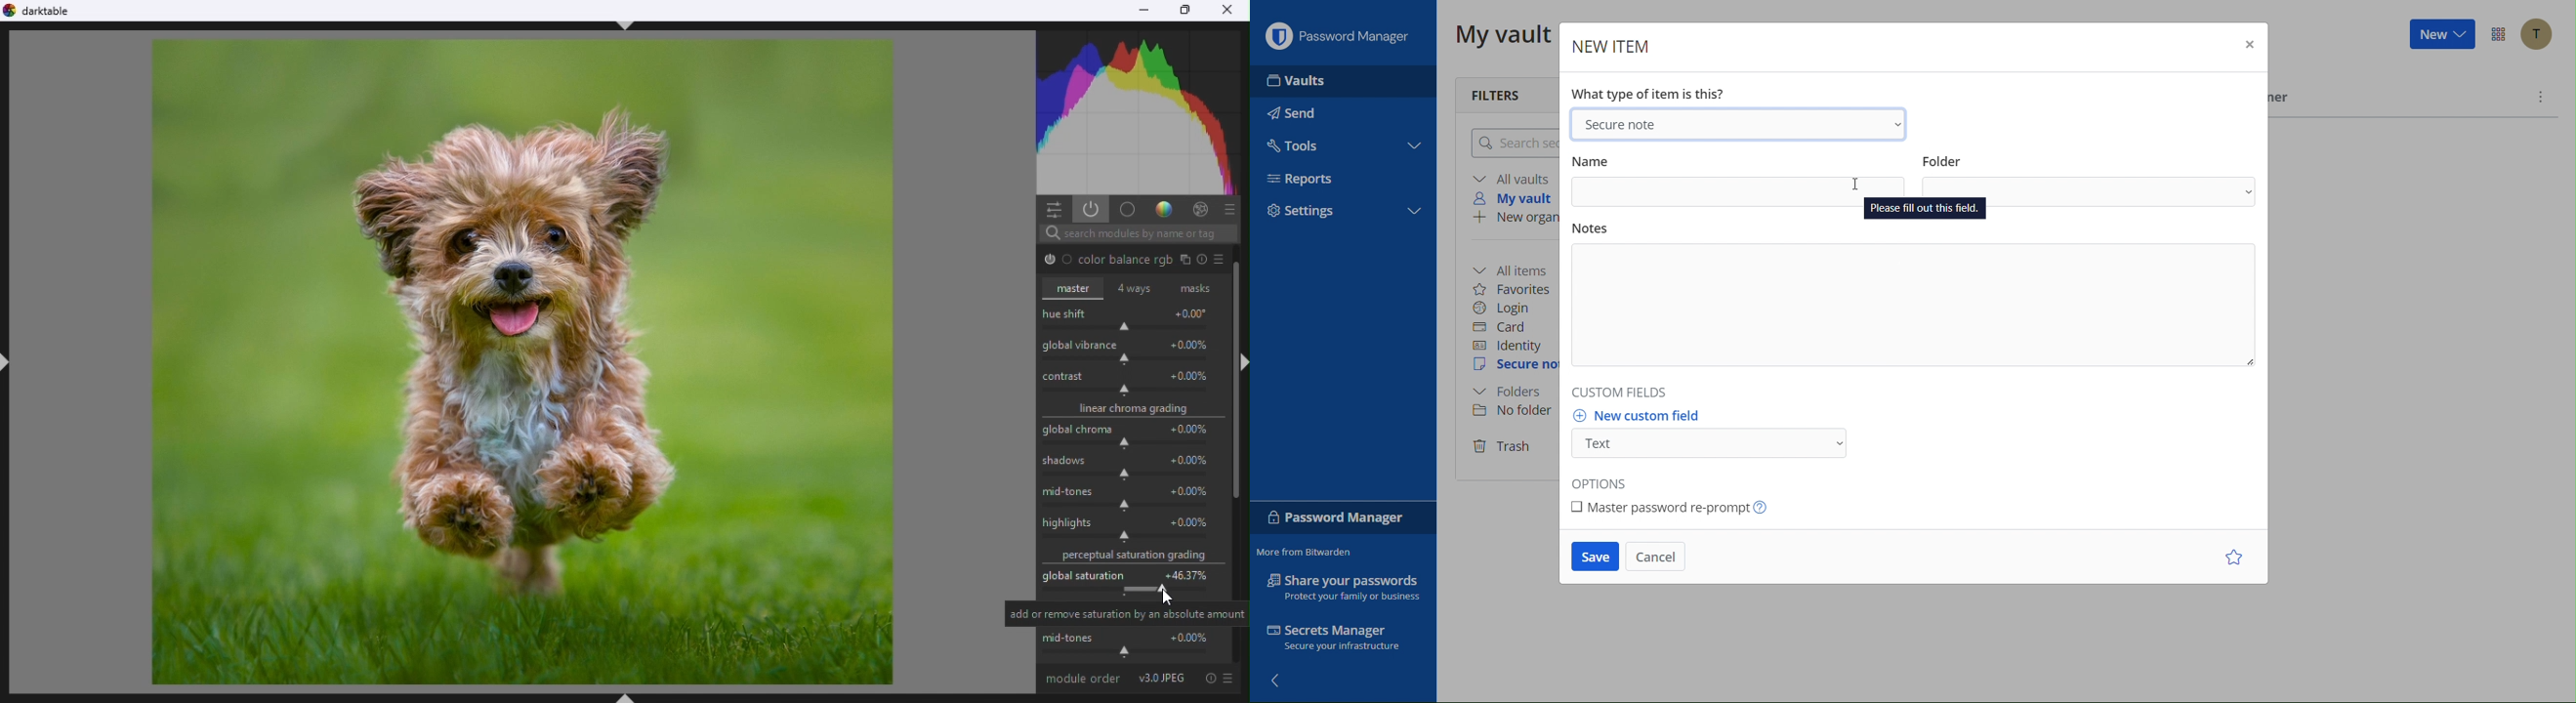 Image resolution: width=2576 pixels, height=728 pixels. I want to click on New organization, so click(1515, 219).